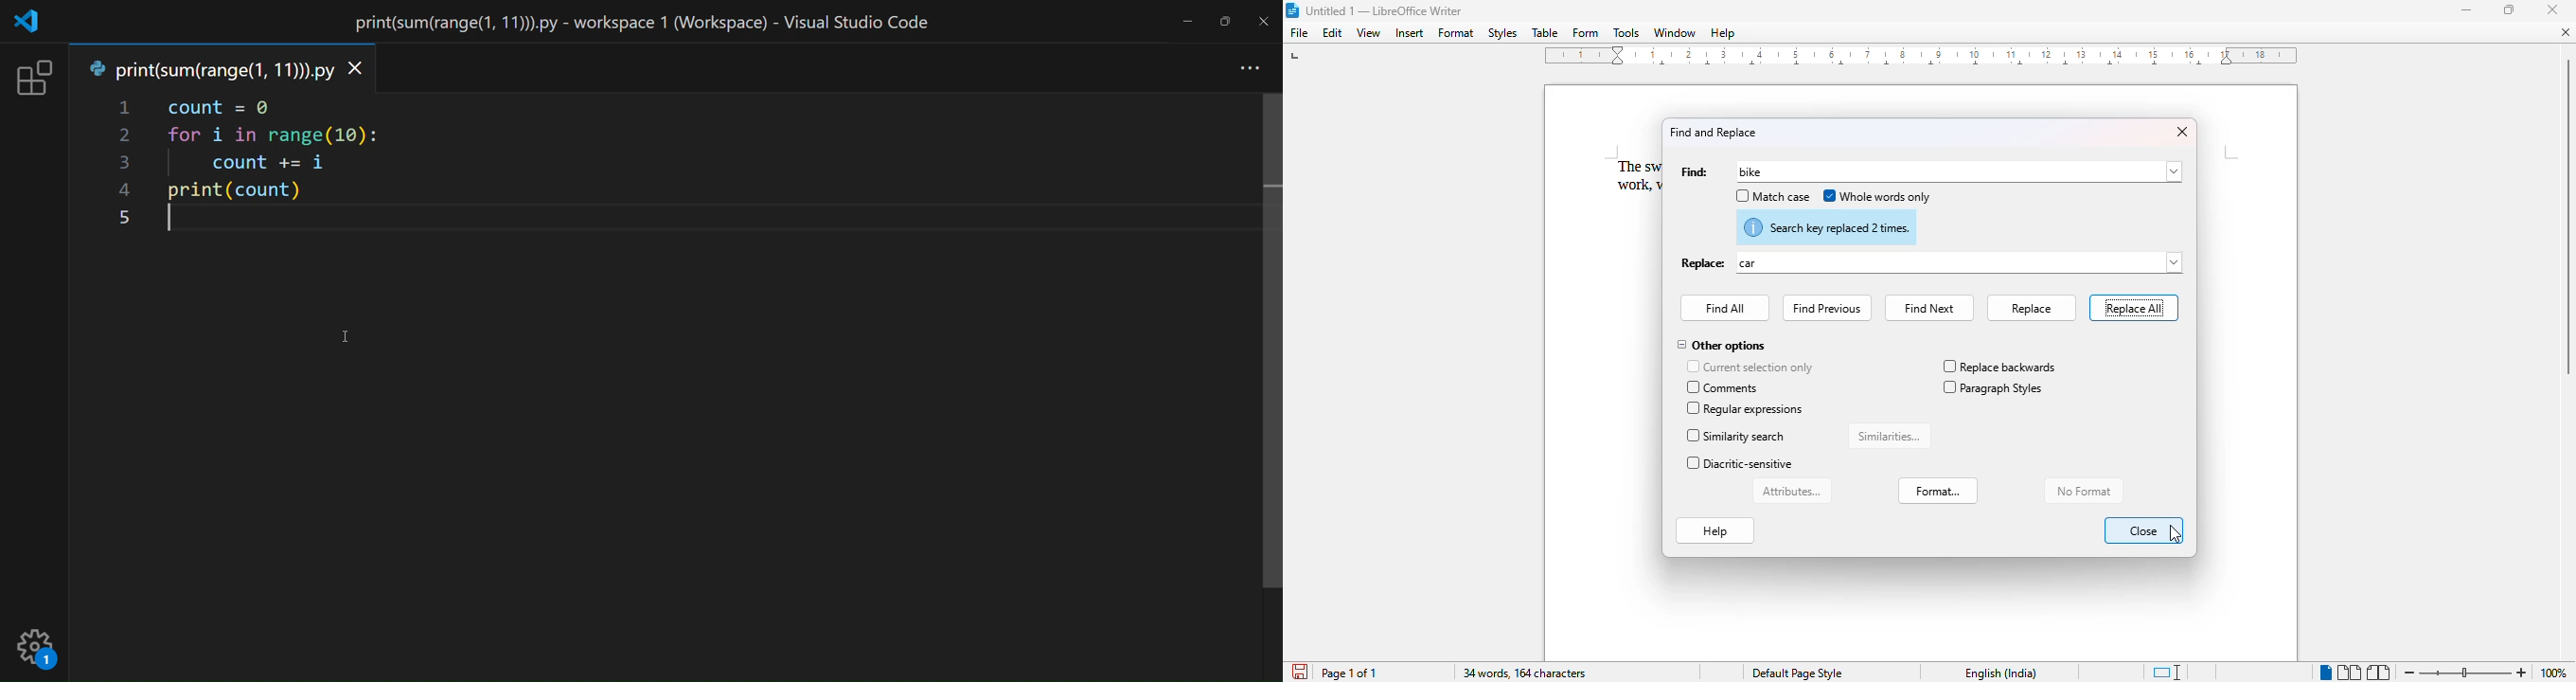 This screenshot has width=2576, height=700. What do you see at coordinates (1713, 132) in the screenshot?
I see `find and replace` at bounding box center [1713, 132].